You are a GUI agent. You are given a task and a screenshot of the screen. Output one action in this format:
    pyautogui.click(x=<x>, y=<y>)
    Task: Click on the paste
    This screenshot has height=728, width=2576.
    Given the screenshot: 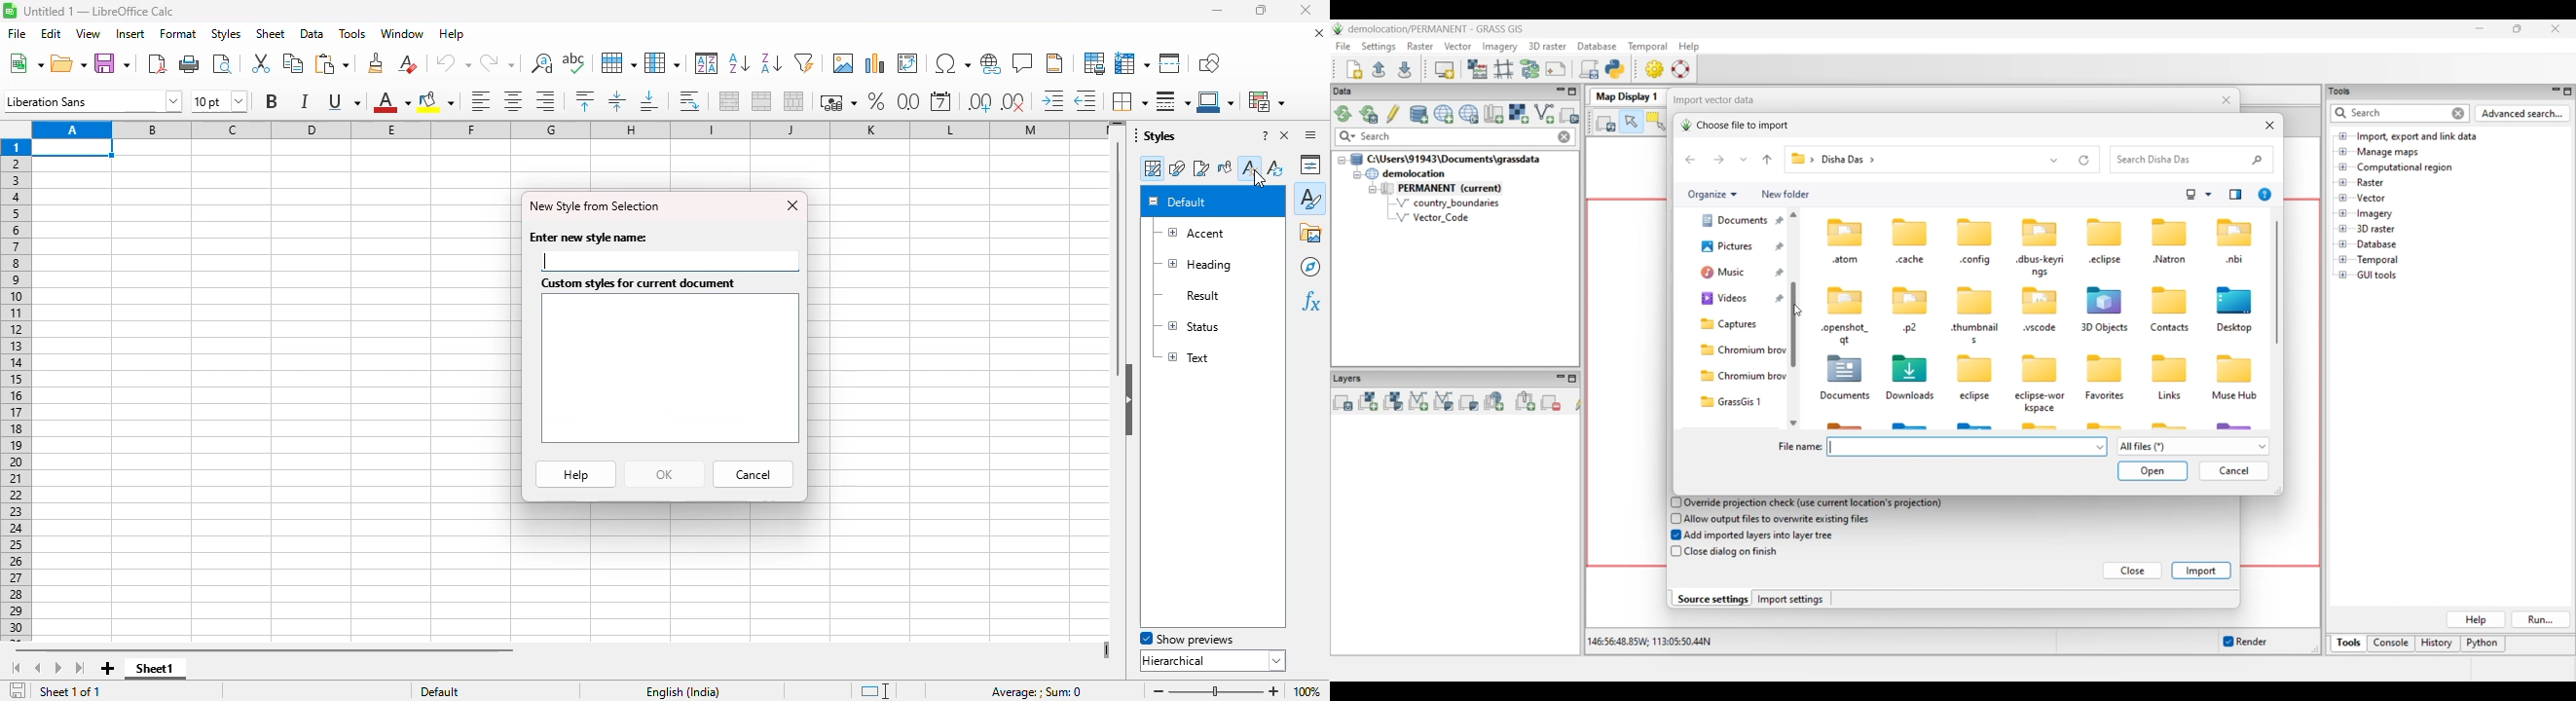 What is the action you would take?
    pyautogui.click(x=332, y=63)
    